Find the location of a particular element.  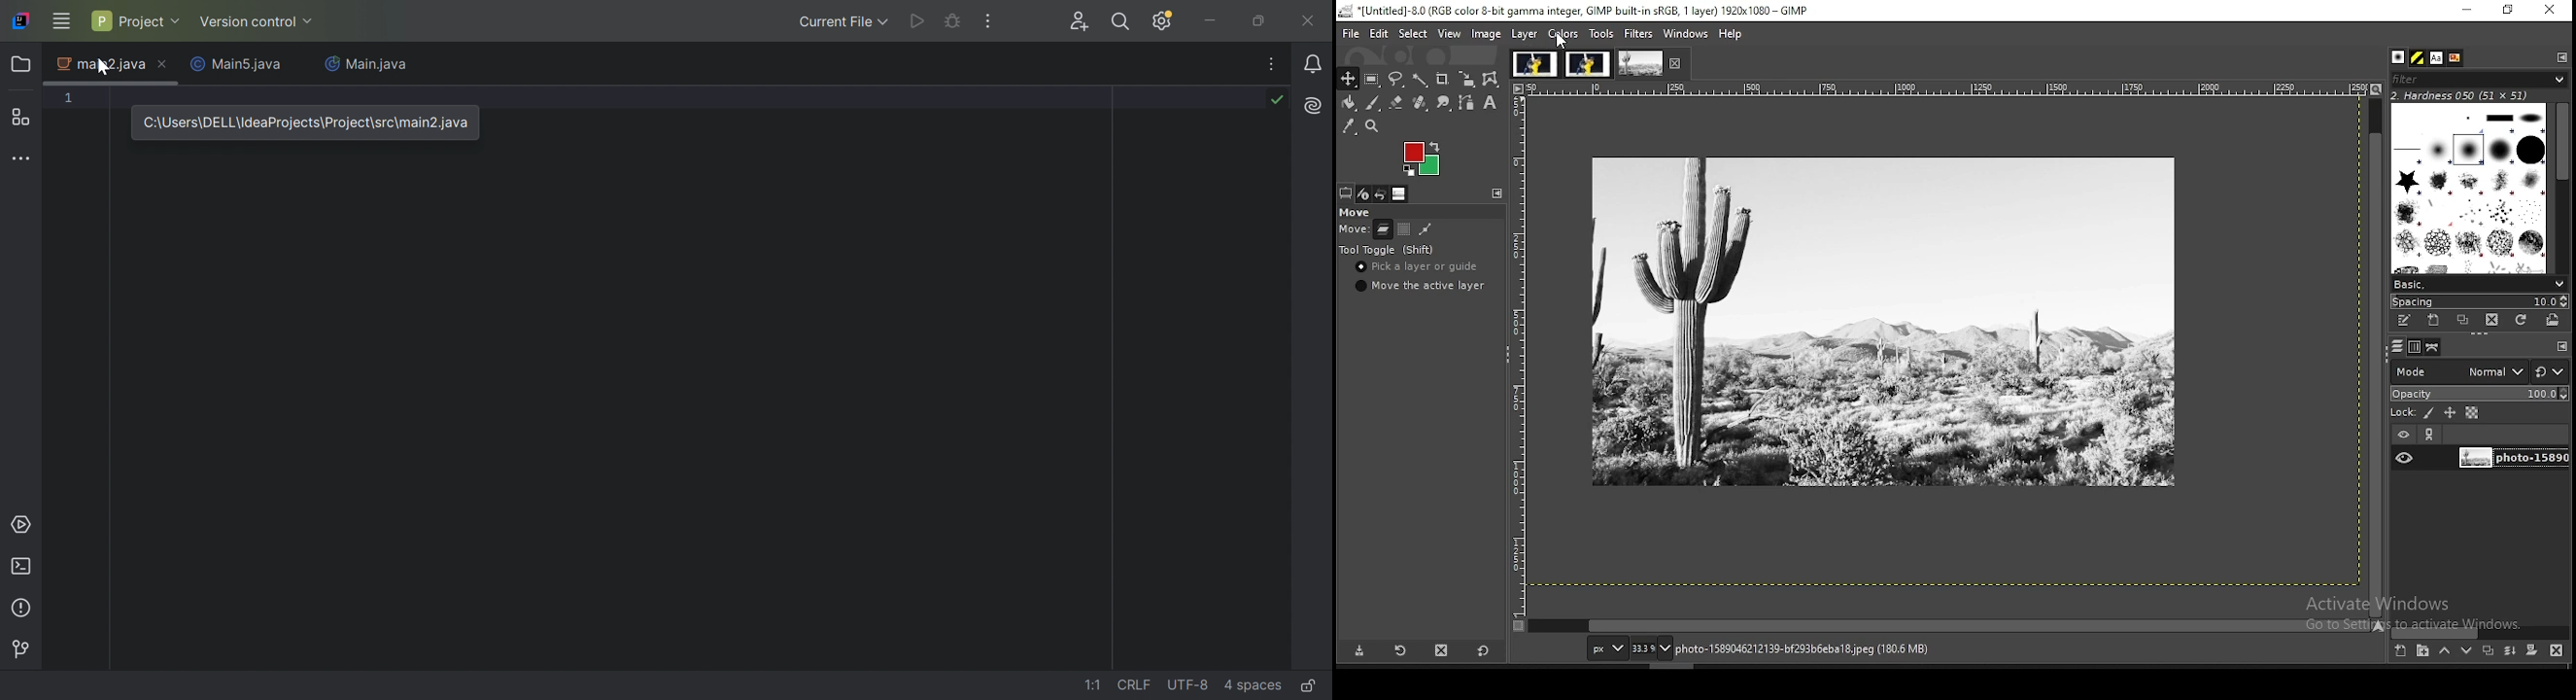

undo history is located at coordinates (1383, 194).